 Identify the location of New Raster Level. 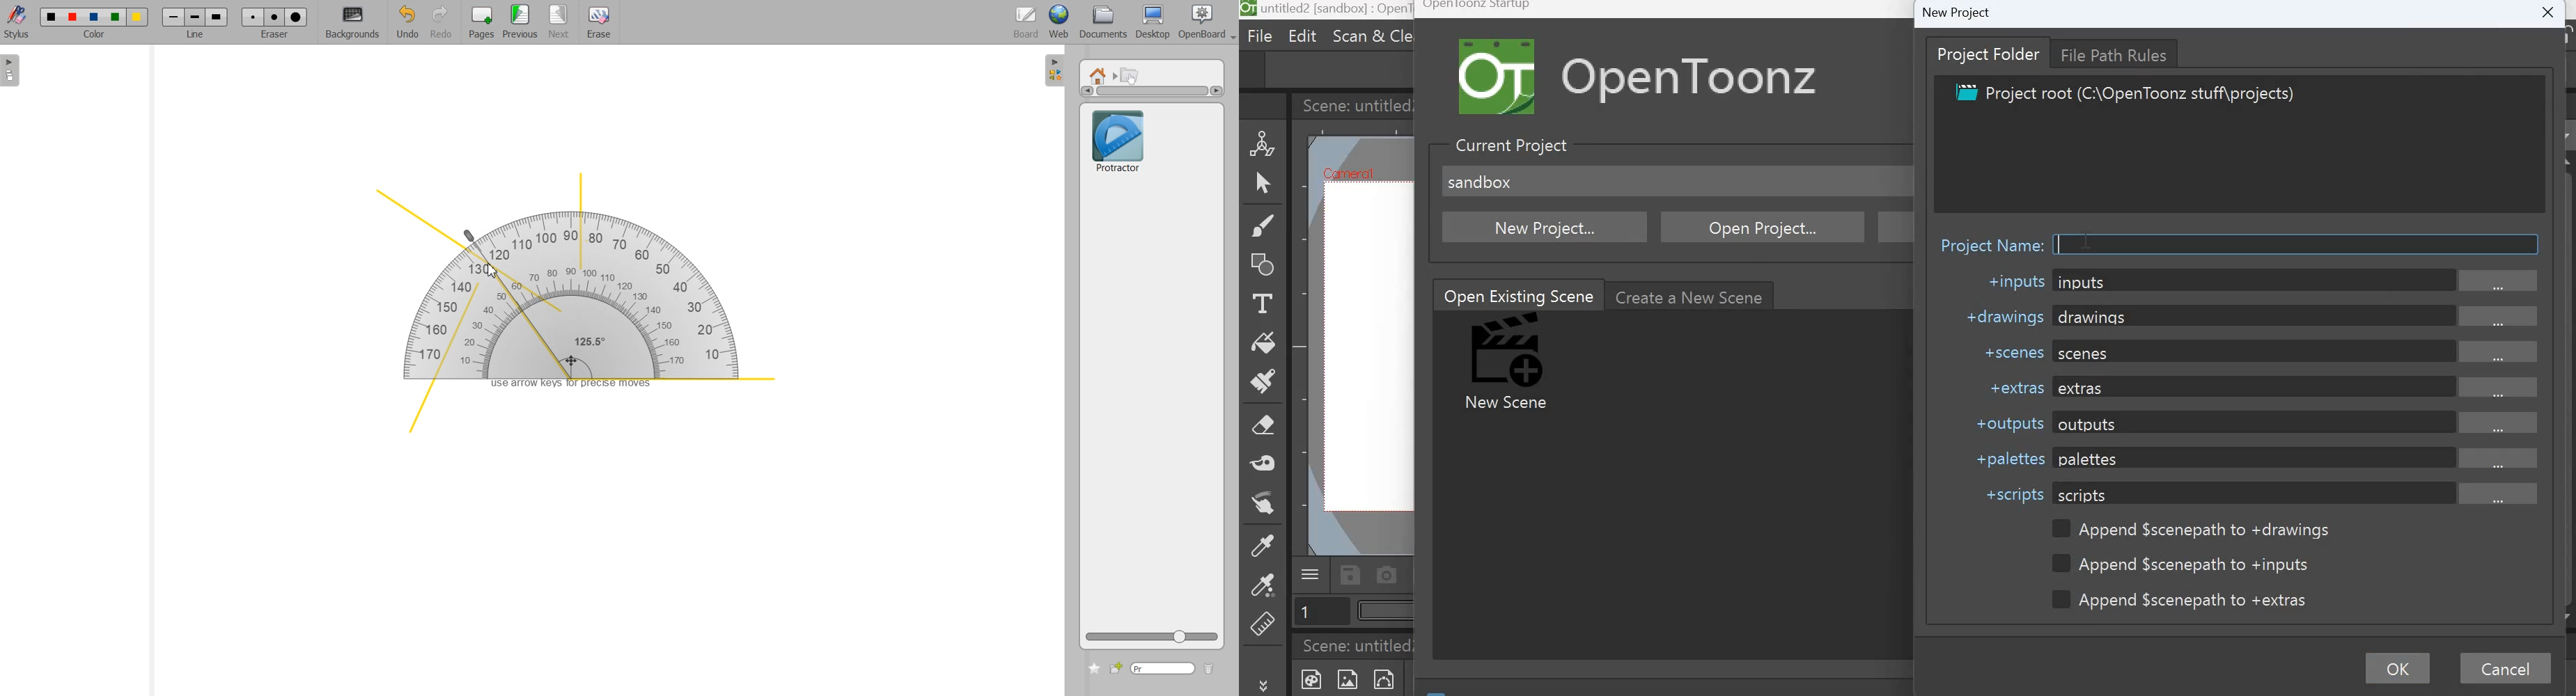
(1352, 679).